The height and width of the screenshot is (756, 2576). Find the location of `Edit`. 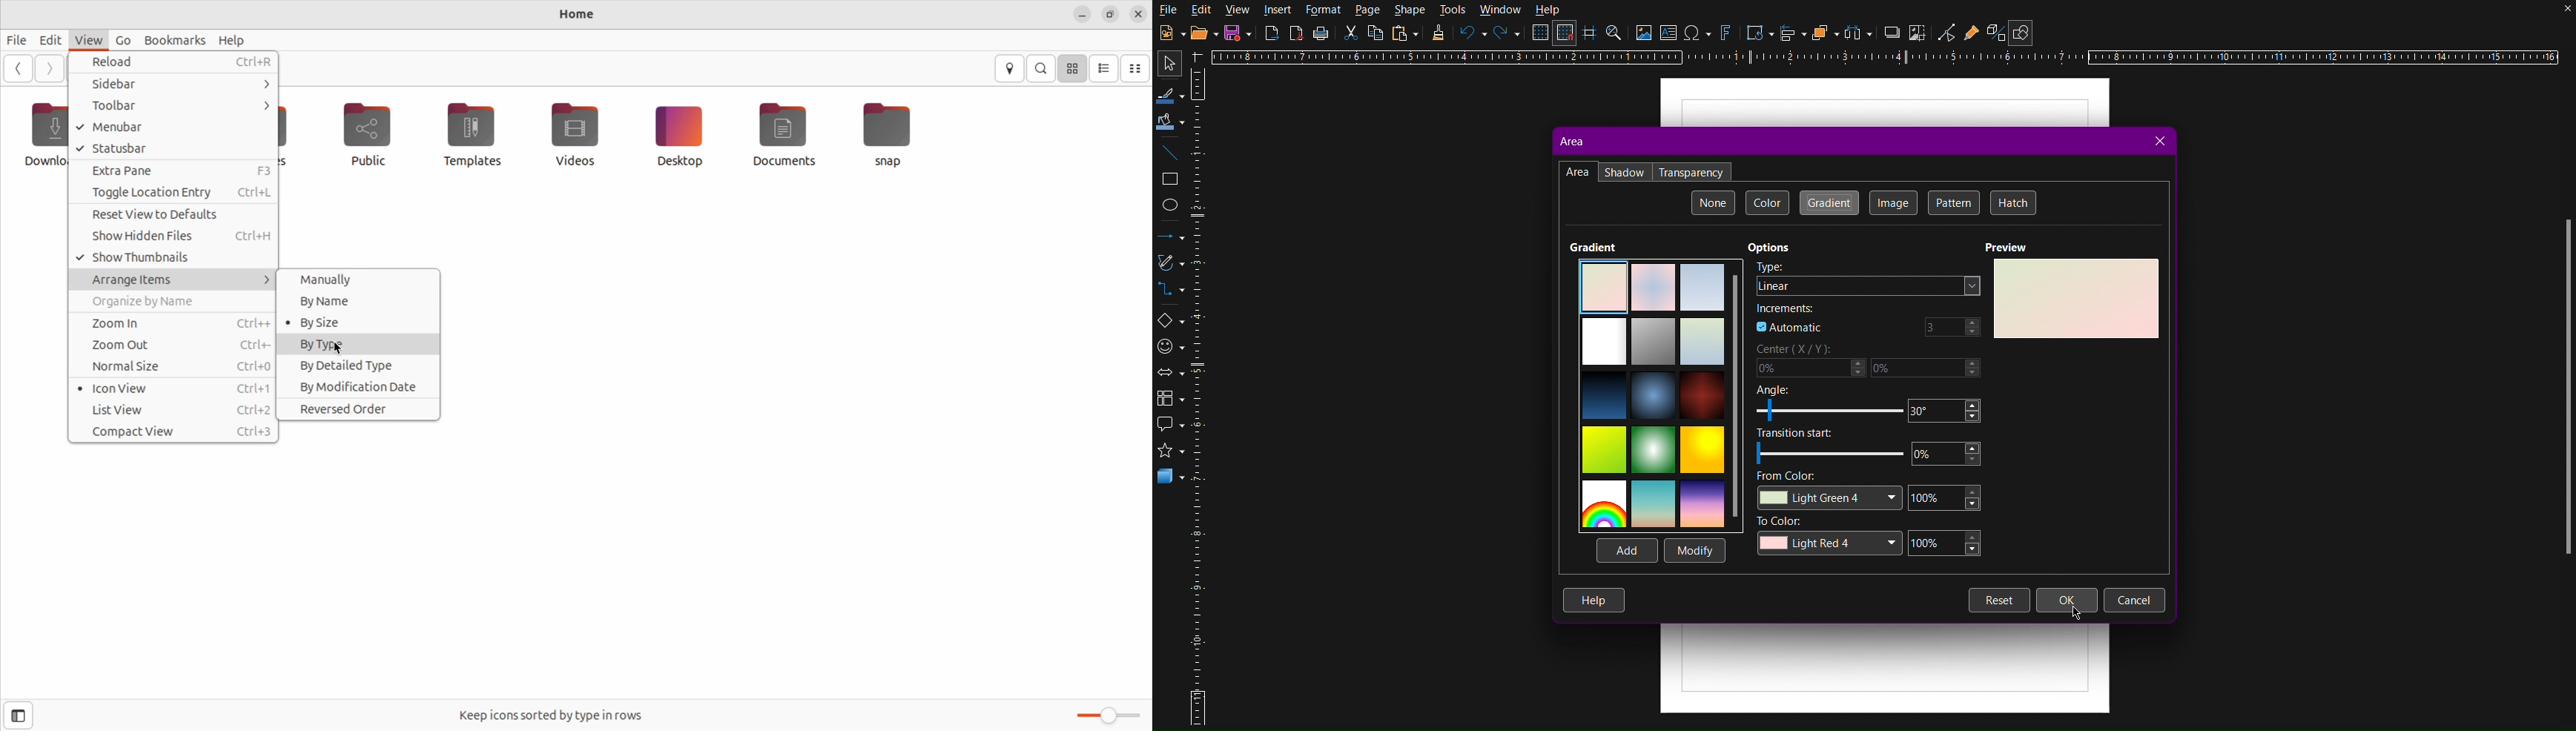

Edit is located at coordinates (1203, 10).